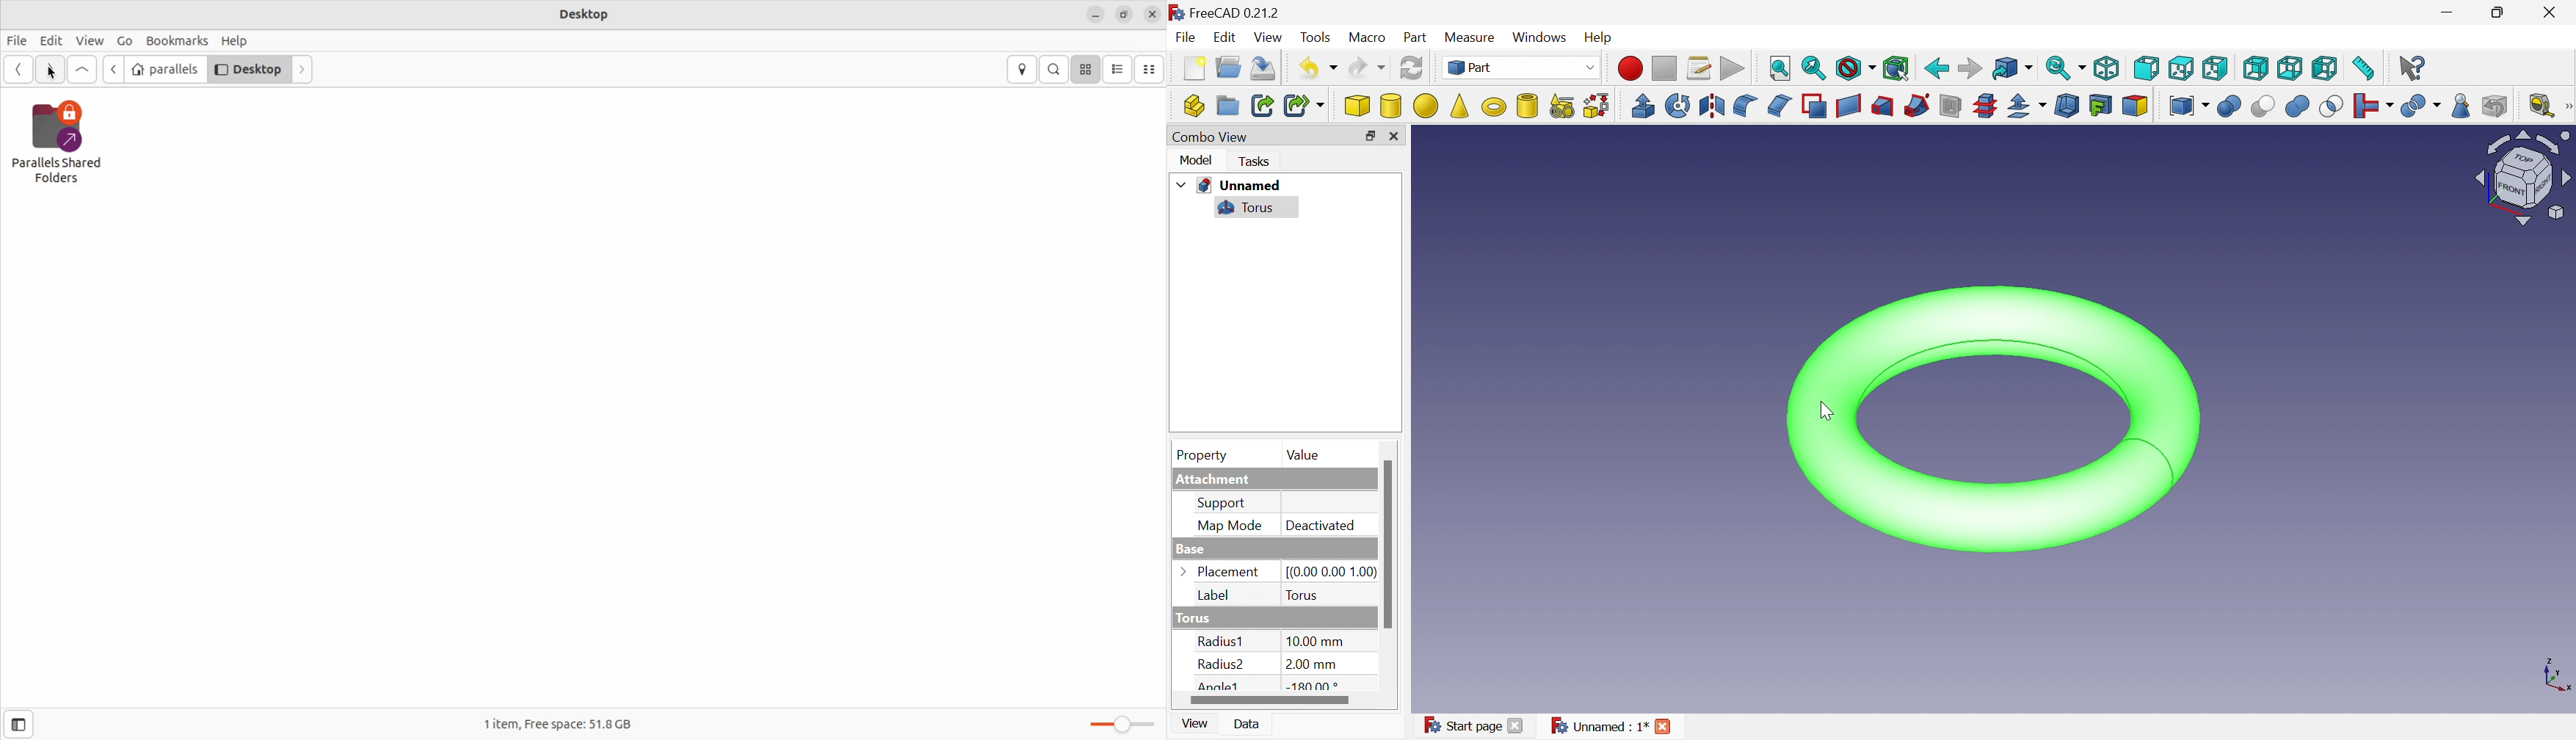  Describe the element at coordinates (2557, 678) in the screenshot. I see `x, y axis` at that location.